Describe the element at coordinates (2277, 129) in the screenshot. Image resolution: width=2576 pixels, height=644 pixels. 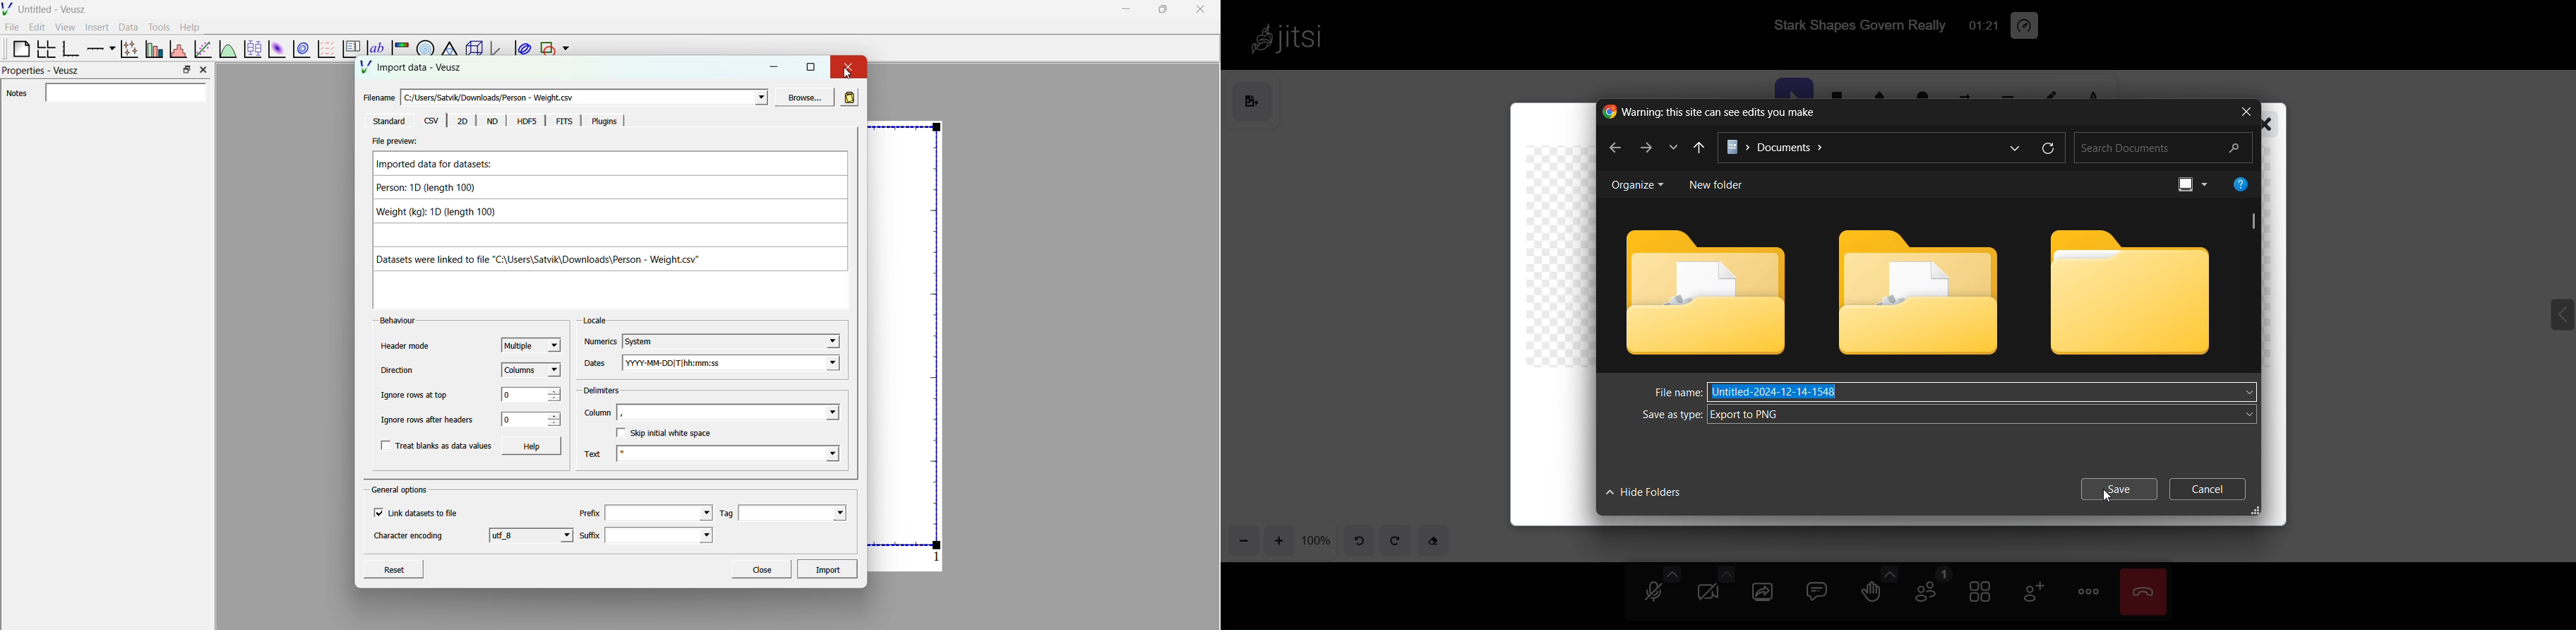
I see `close window` at that location.